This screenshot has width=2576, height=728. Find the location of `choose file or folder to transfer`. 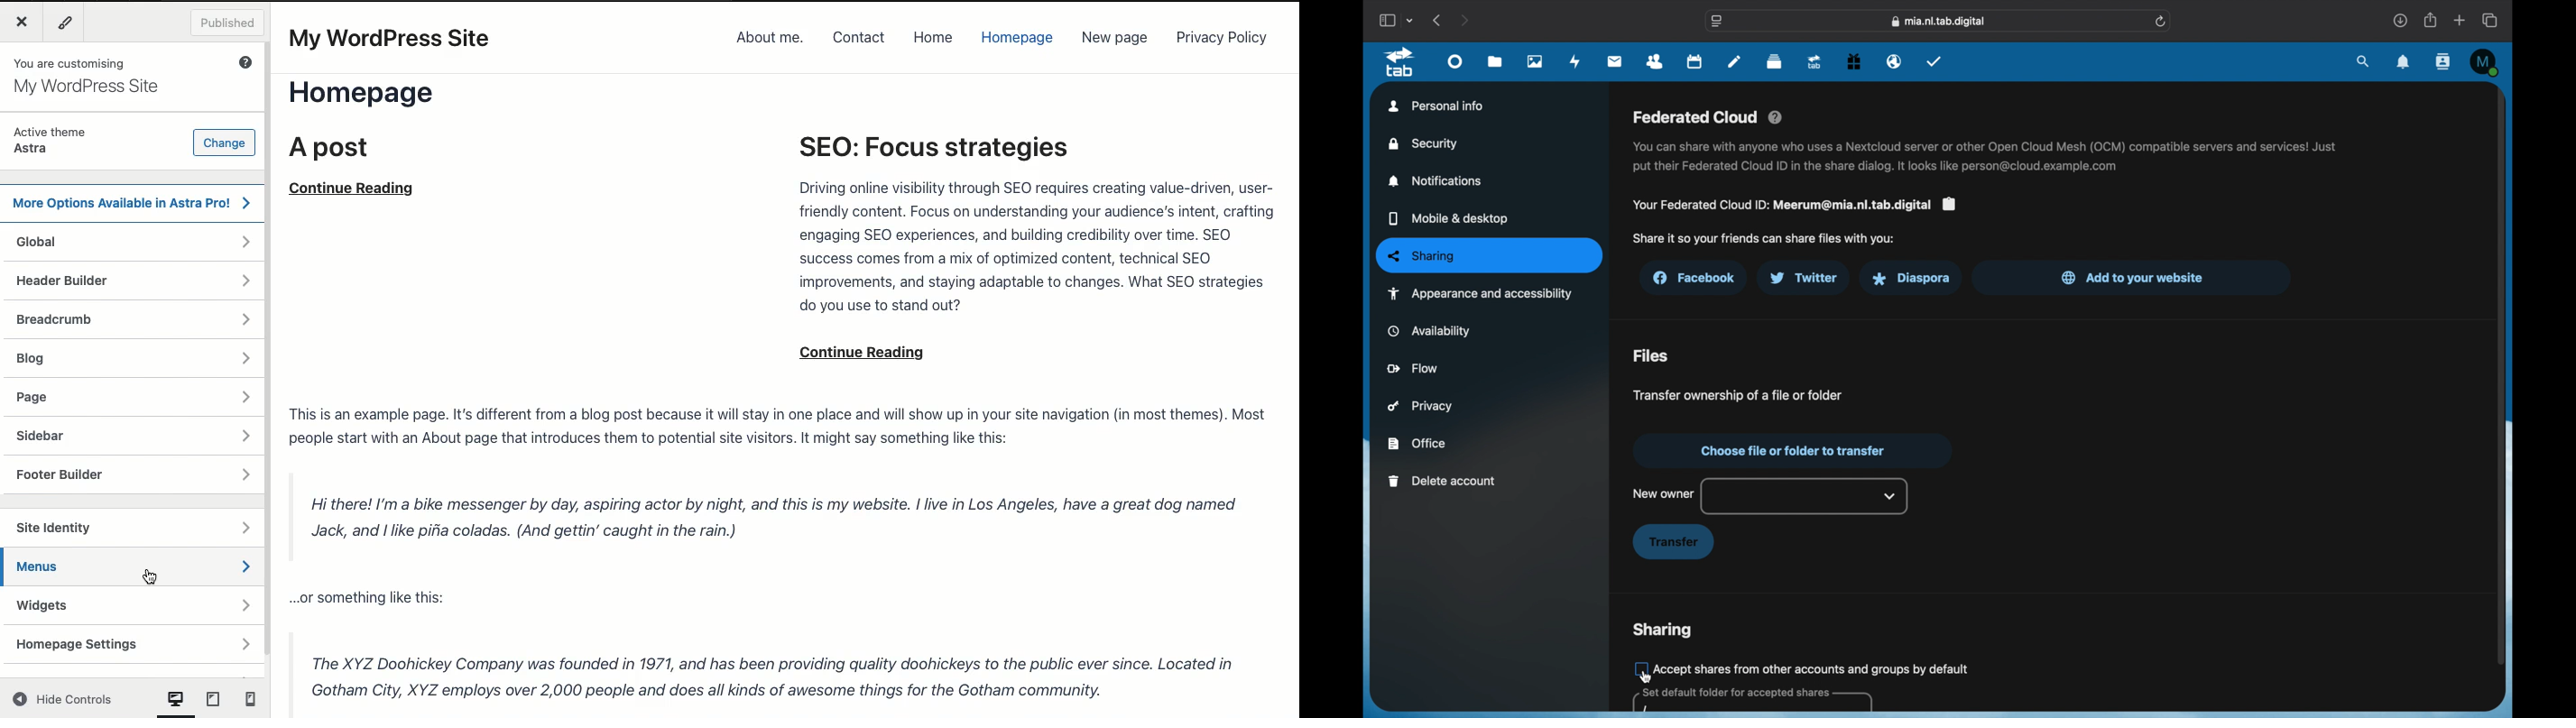

choose file or folder to transfer is located at coordinates (1791, 451).